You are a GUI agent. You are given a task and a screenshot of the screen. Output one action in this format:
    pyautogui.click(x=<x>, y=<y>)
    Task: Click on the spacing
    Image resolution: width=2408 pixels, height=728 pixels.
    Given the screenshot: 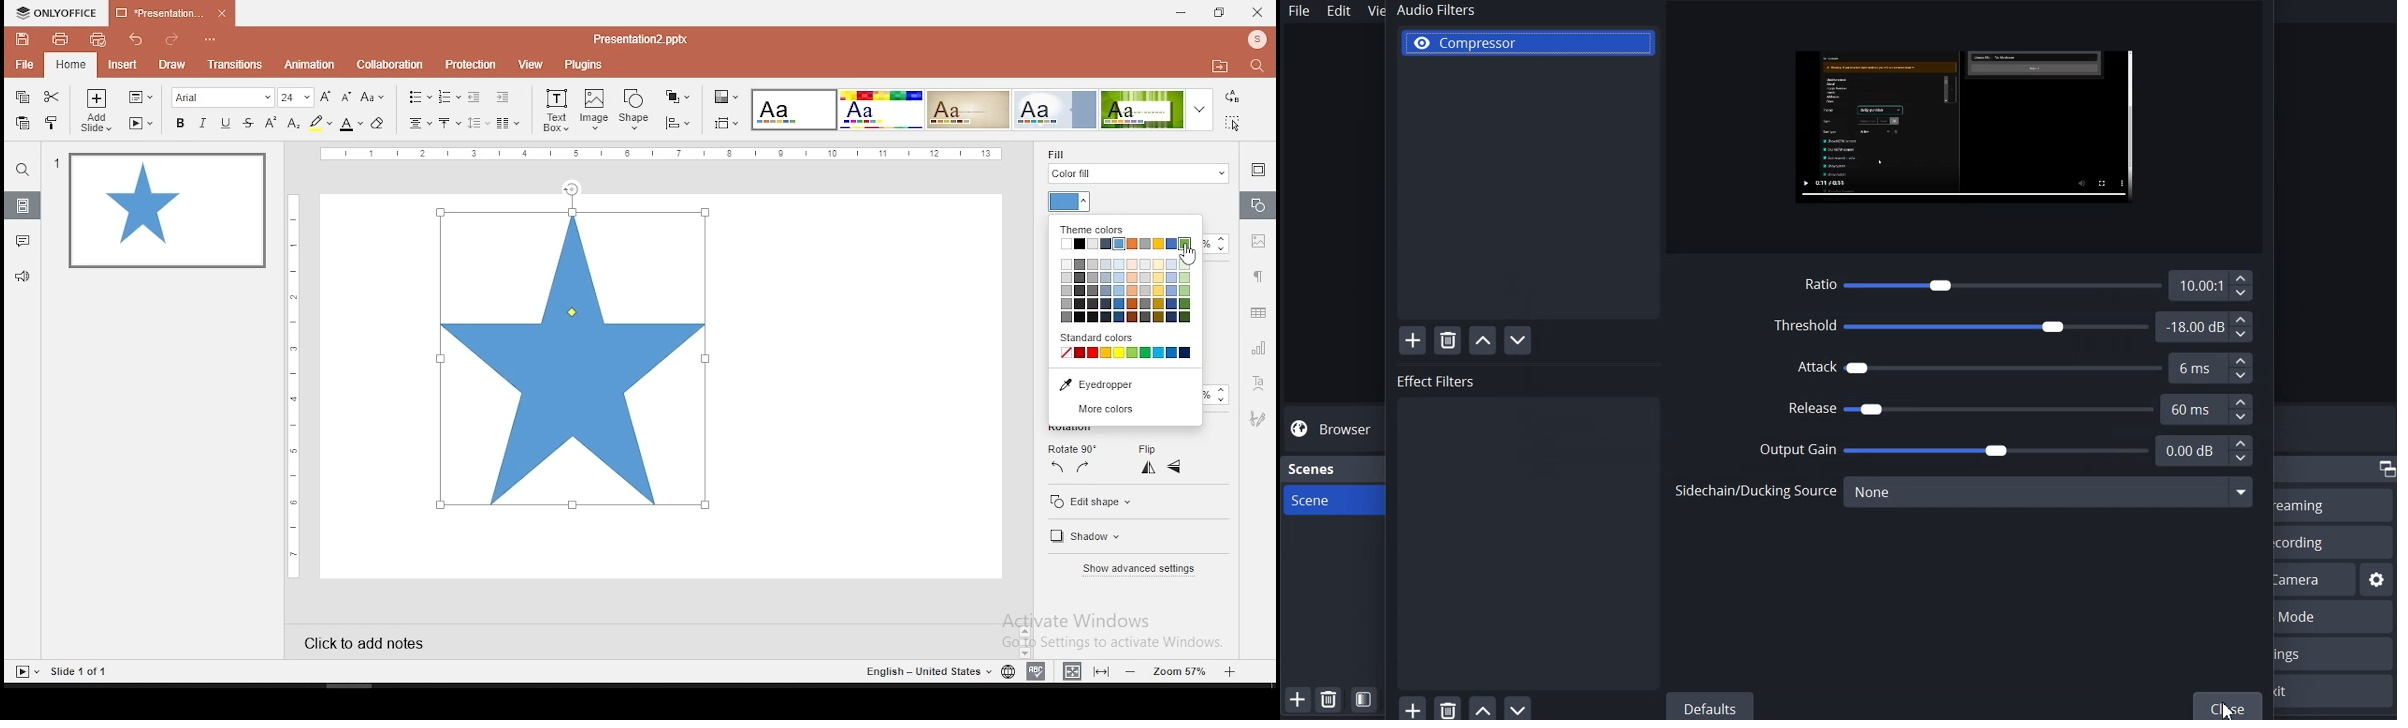 What is the action you would take?
    pyautogui.click(x=477, y=123)
    